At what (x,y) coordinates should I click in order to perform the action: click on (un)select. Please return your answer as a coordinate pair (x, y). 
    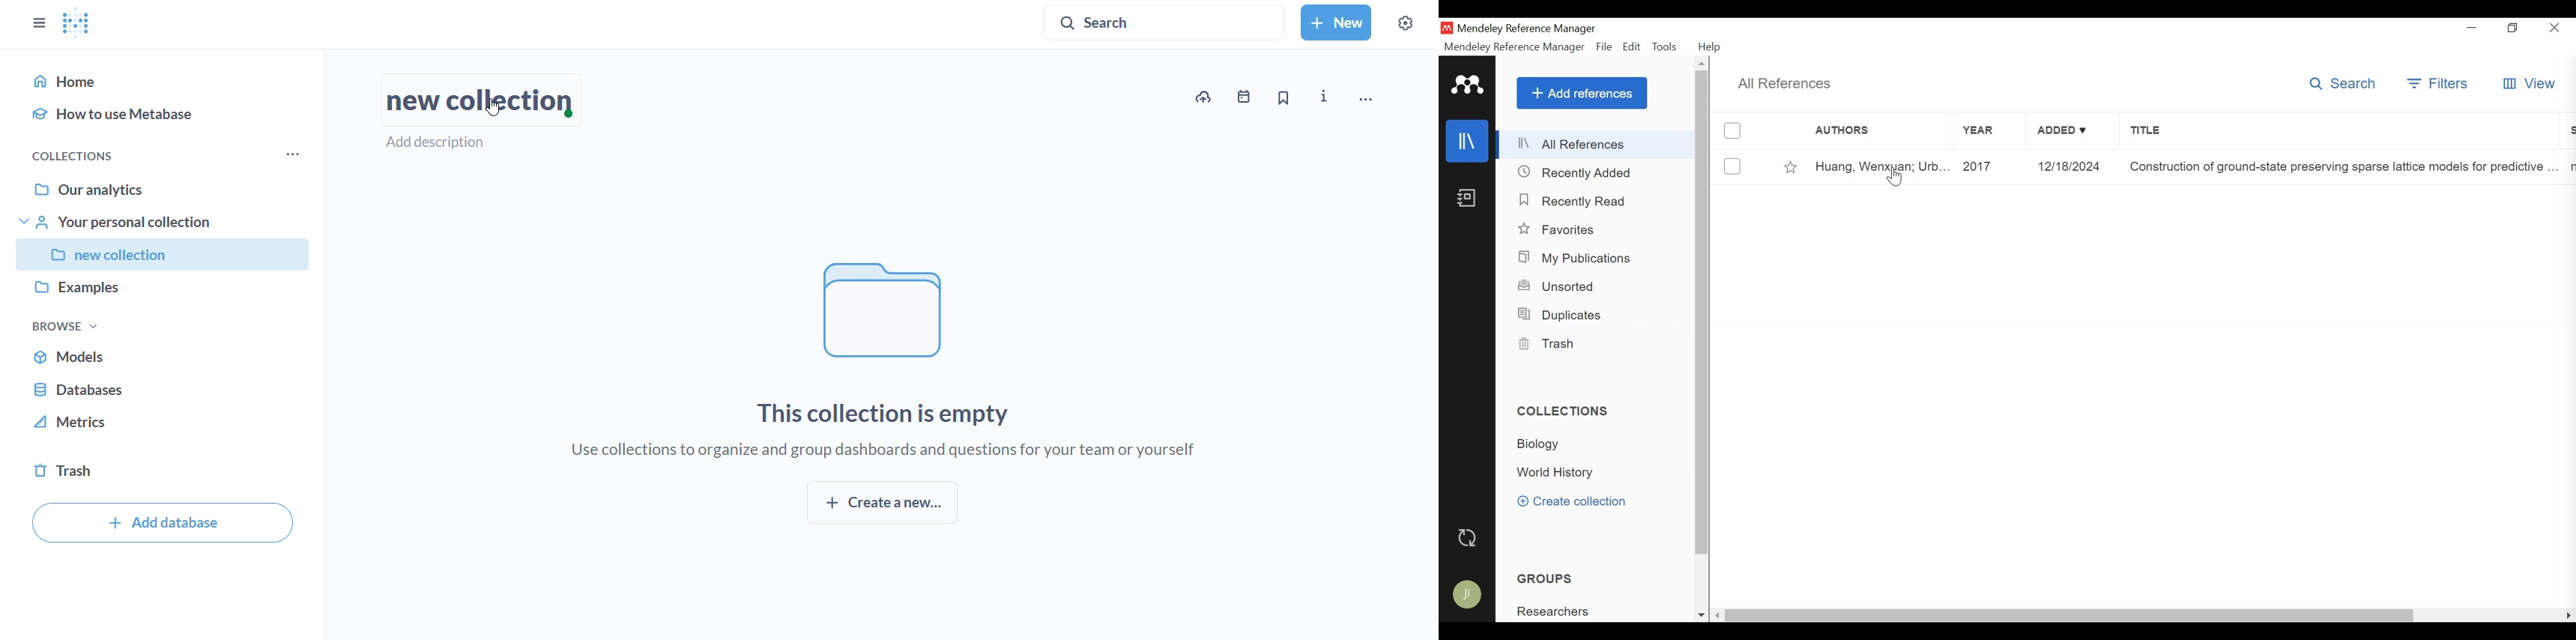
    Looking at the image, I should click on (1731, 166).